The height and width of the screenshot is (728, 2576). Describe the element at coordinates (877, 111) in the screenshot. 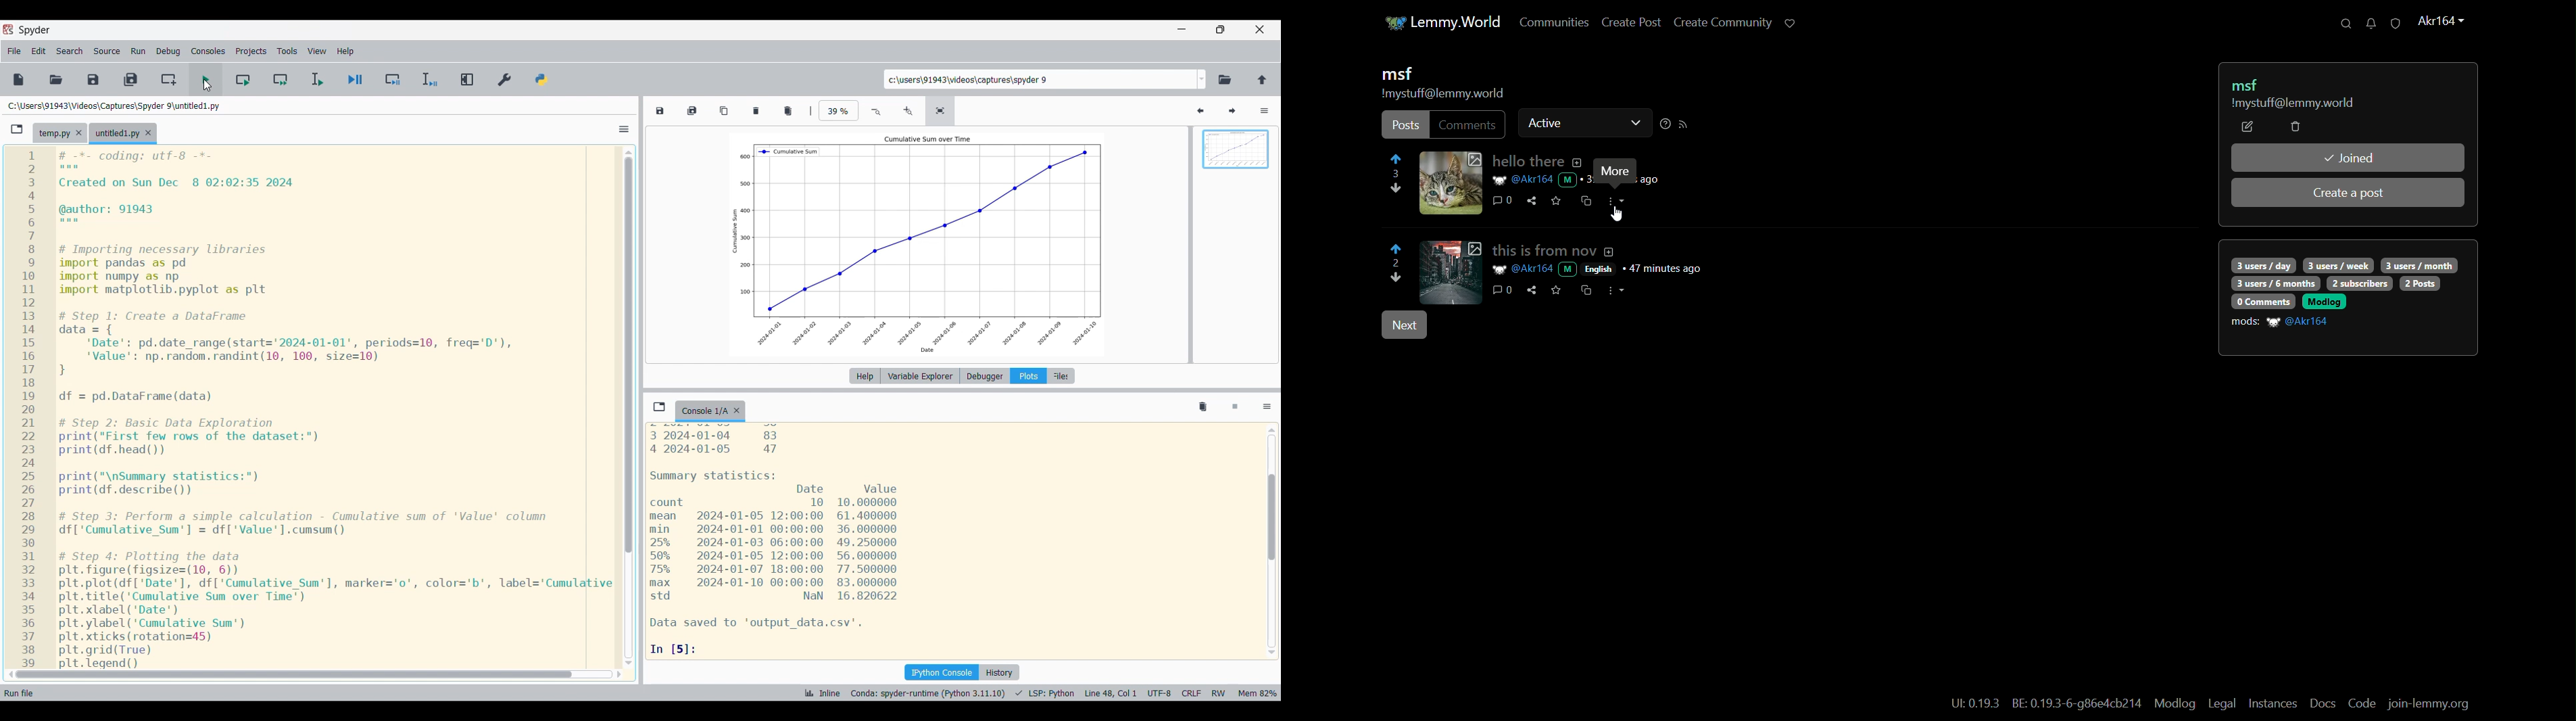

I see `Zoom out` at that location.